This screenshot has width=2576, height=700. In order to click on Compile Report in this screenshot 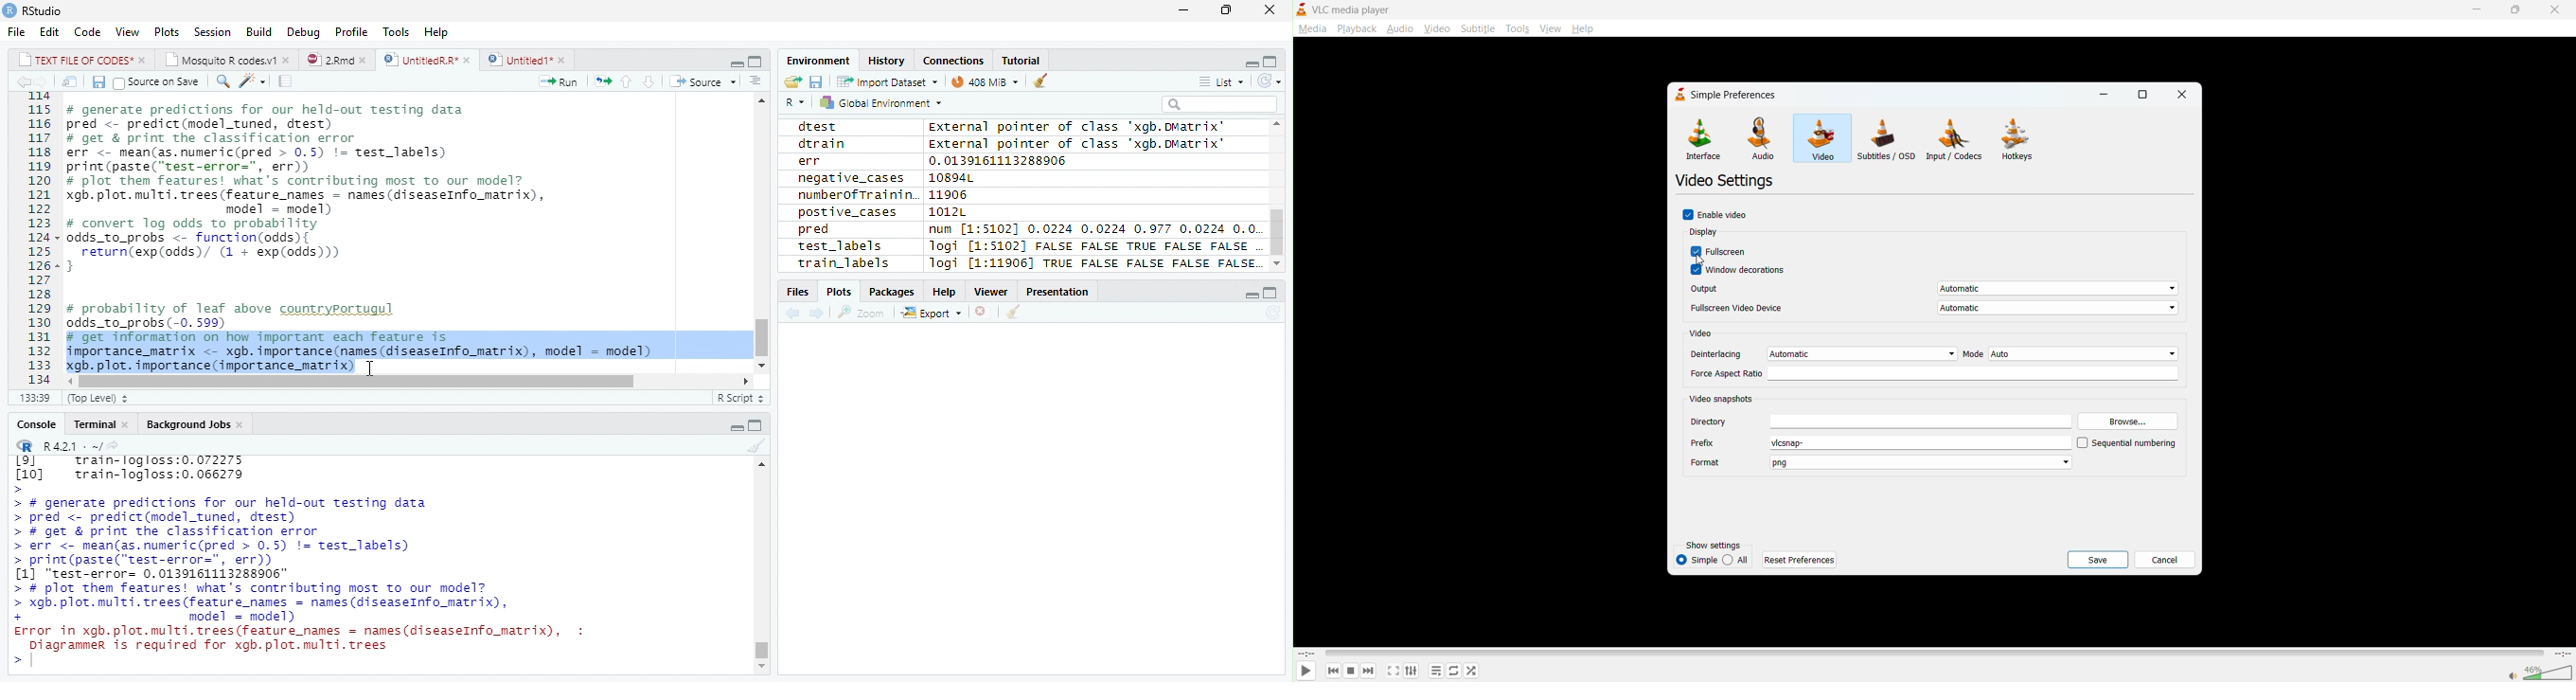, I will do `click(285, 81)`.